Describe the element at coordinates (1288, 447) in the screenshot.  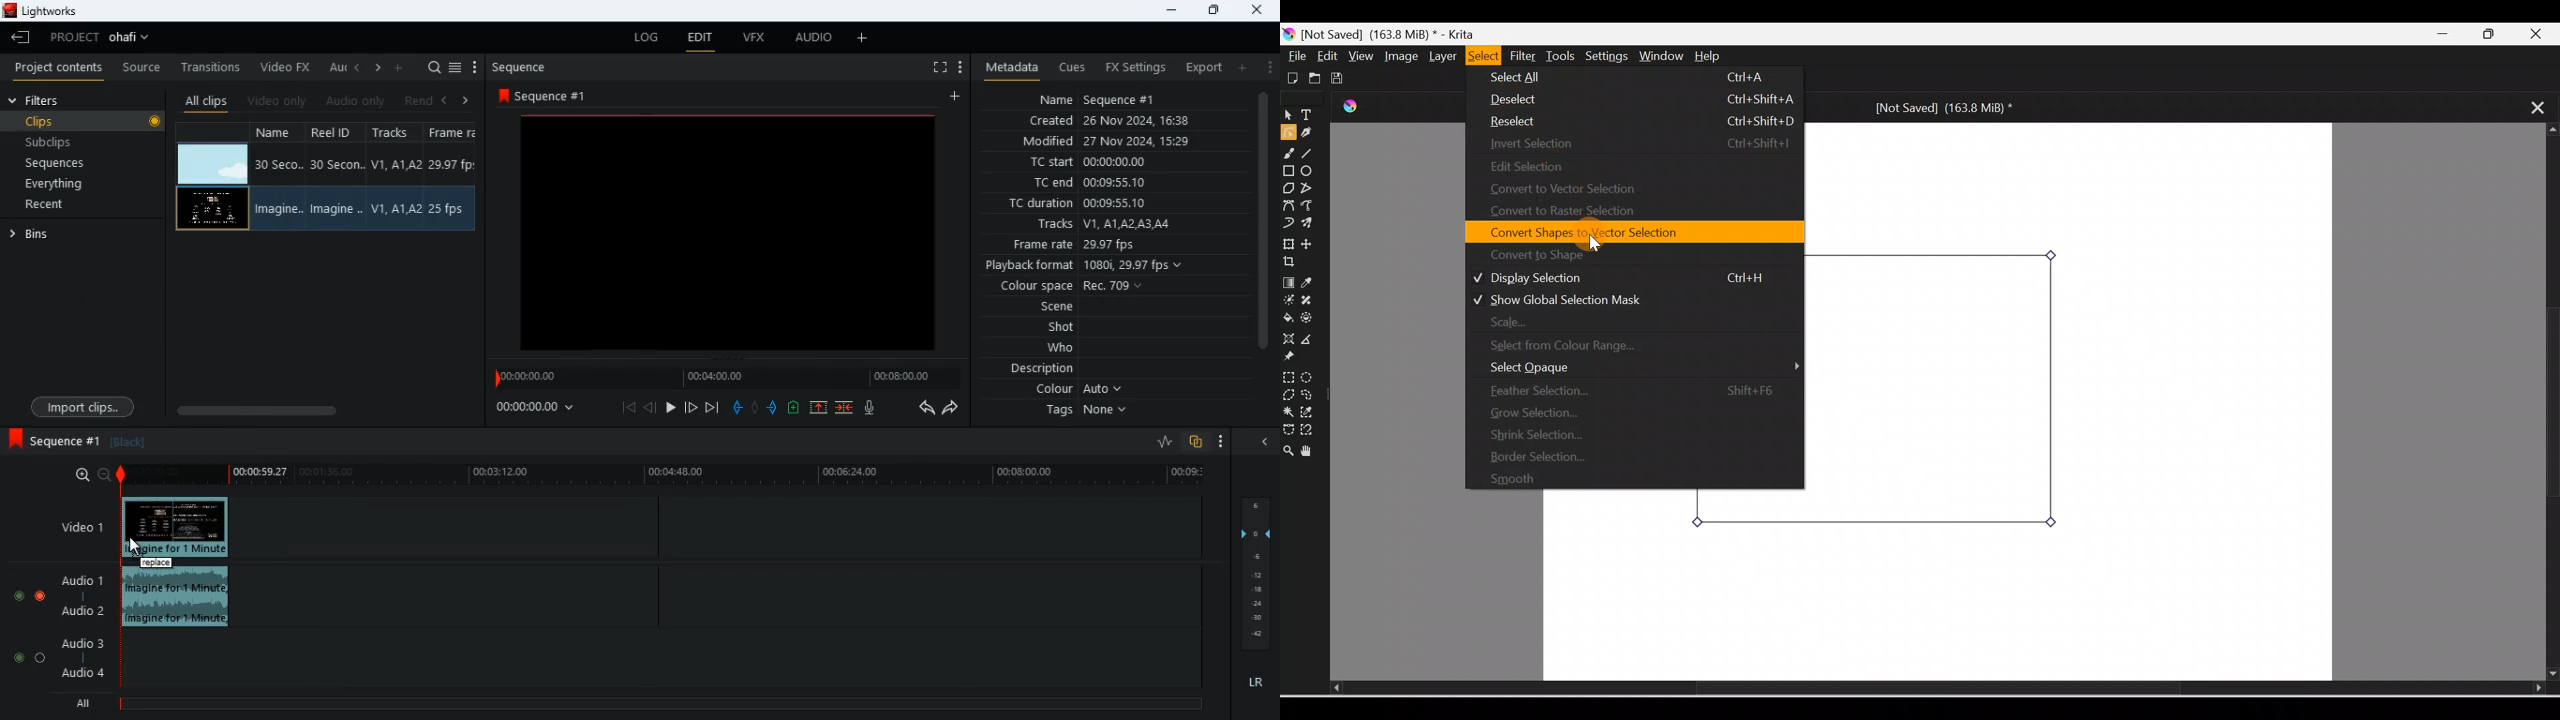
I see `Zoom tool` at that location.